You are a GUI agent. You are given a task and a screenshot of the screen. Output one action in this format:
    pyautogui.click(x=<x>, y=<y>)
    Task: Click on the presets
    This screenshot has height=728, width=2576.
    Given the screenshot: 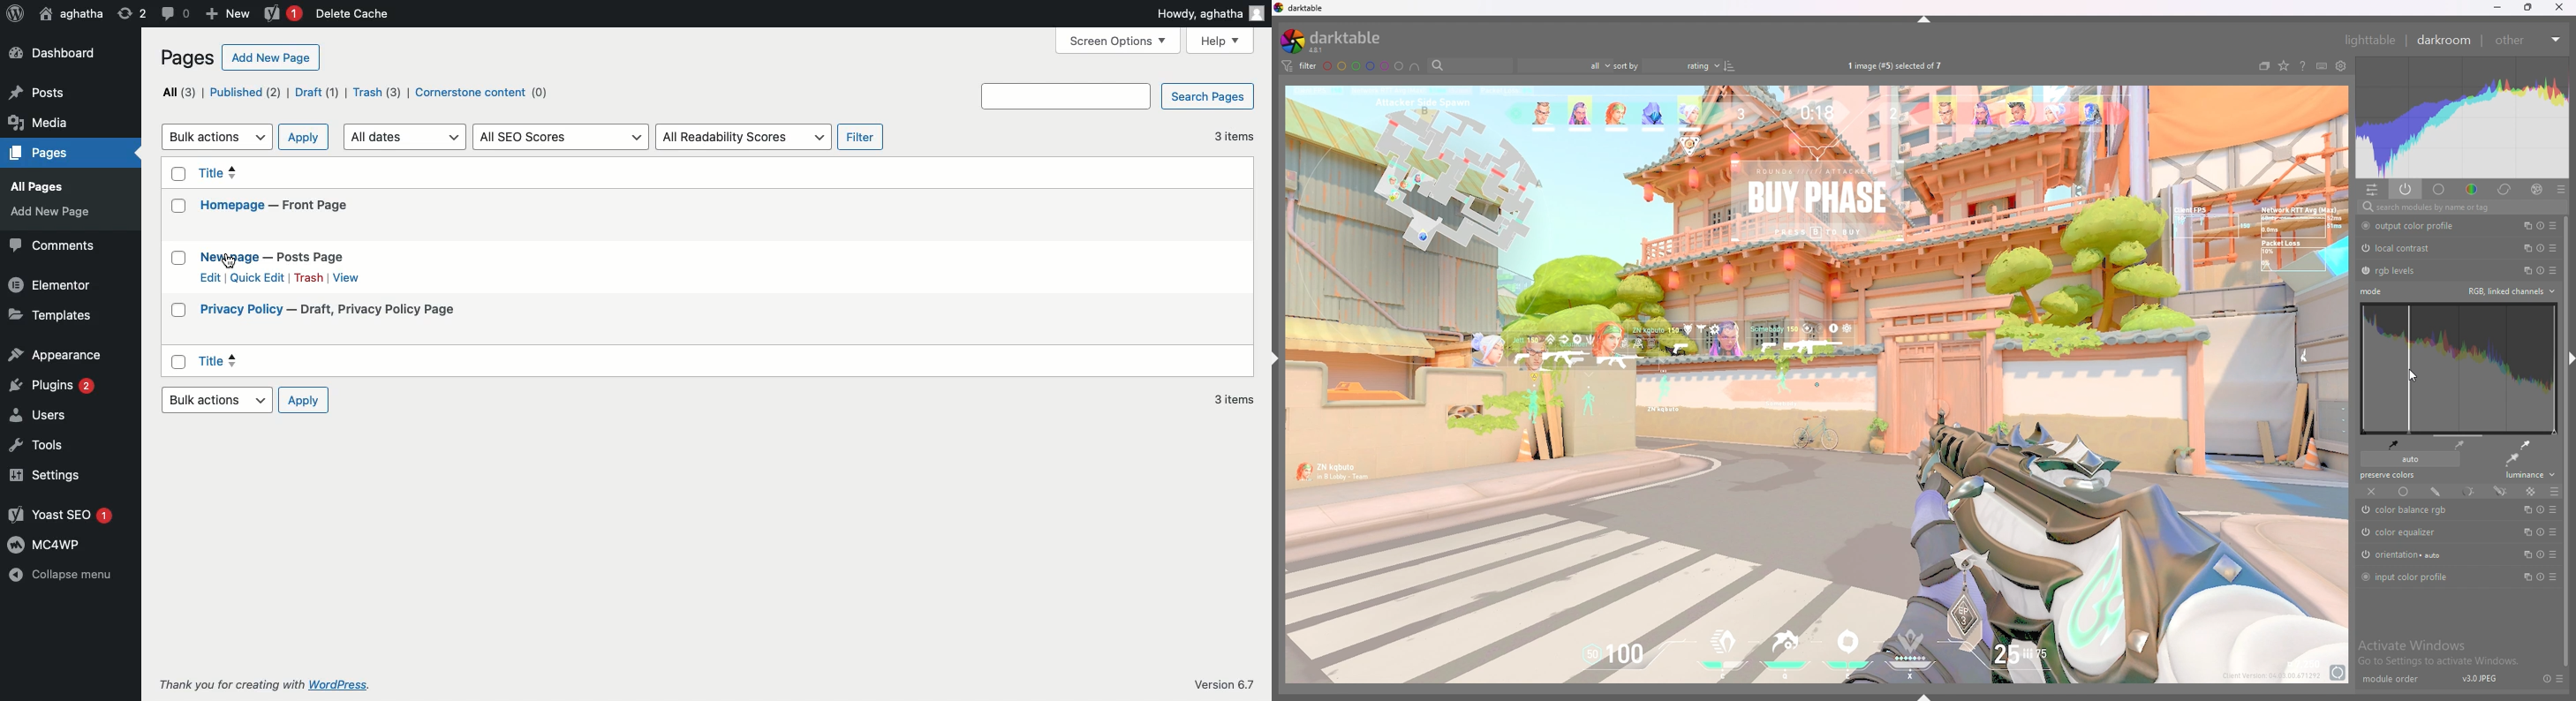 What is the action you would take?
    pyautogui.click(x=2553, y=510)
    